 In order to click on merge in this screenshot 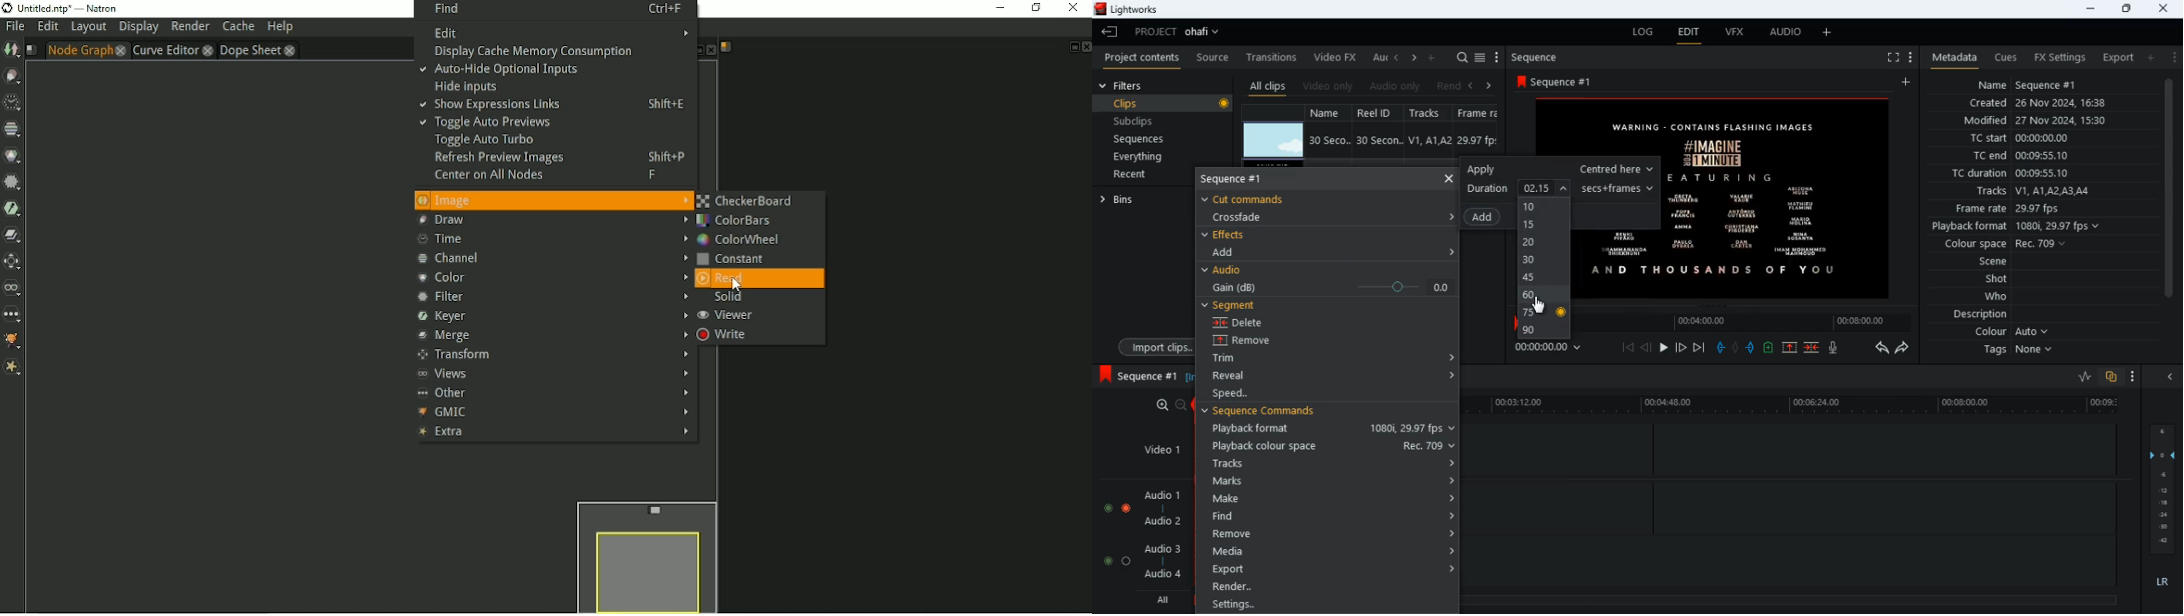, I will do `click(1813, 349)`.